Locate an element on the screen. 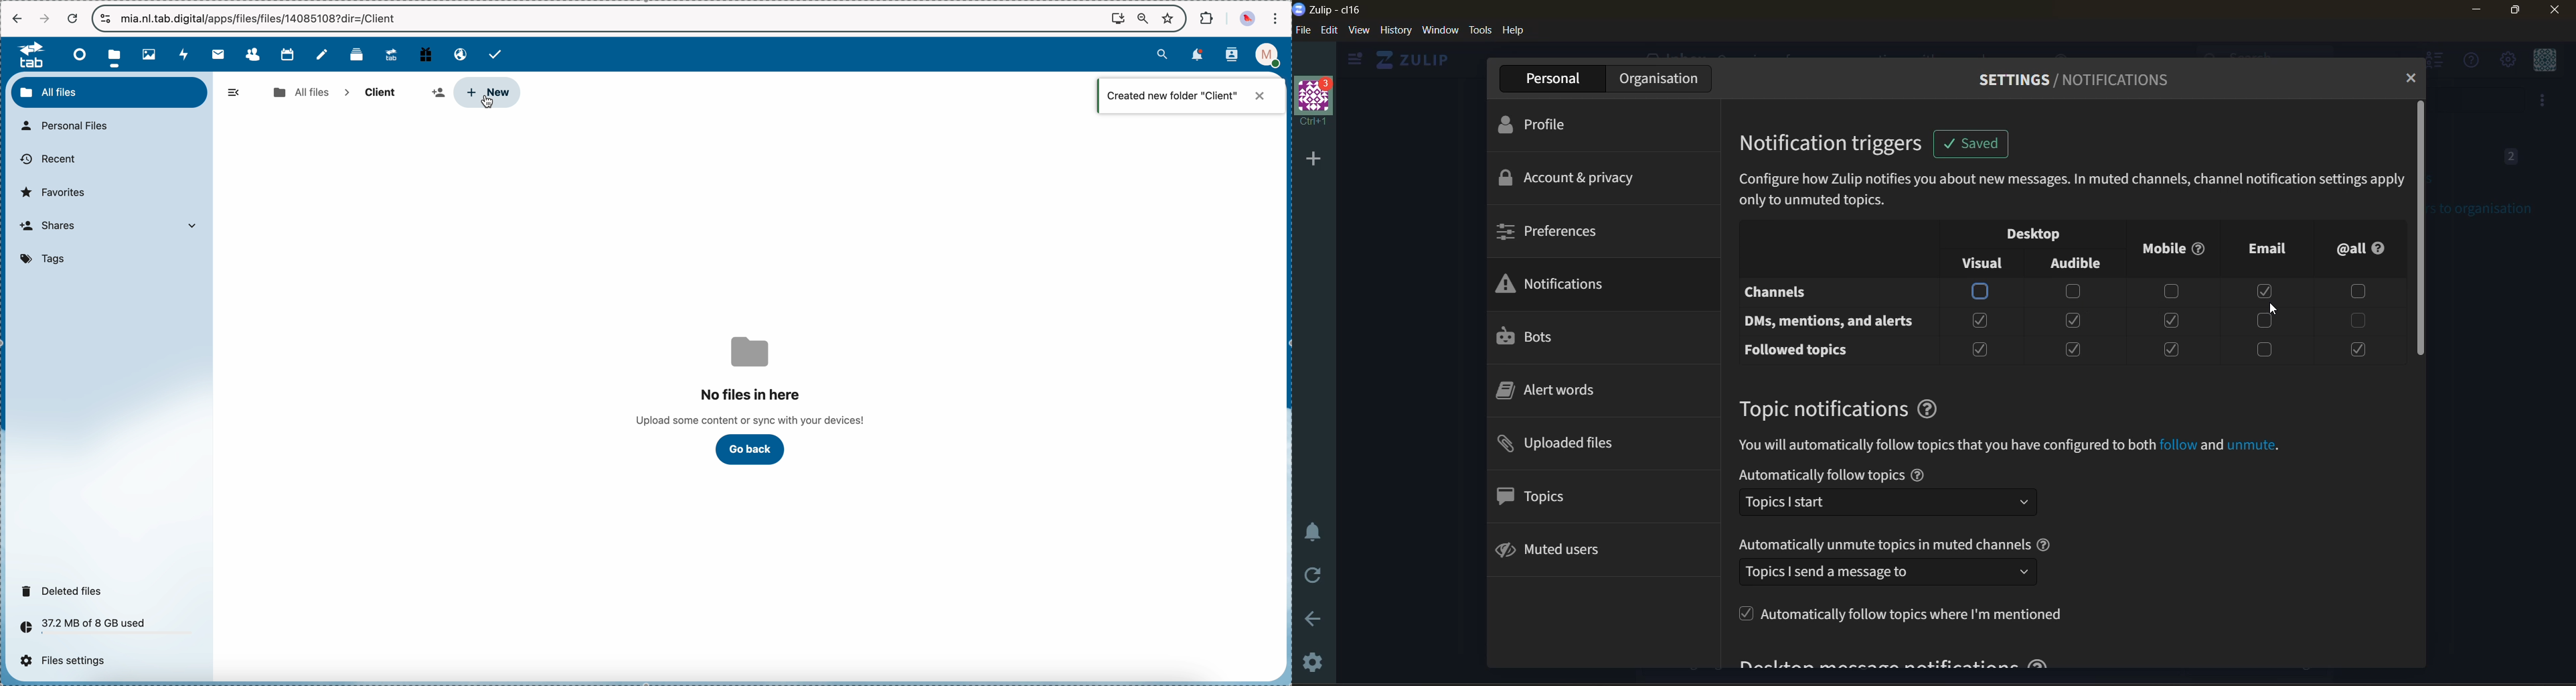 Image resolution: width=2576 pixels, height=700 pixels. topics is located at coordinates (1549, 497).